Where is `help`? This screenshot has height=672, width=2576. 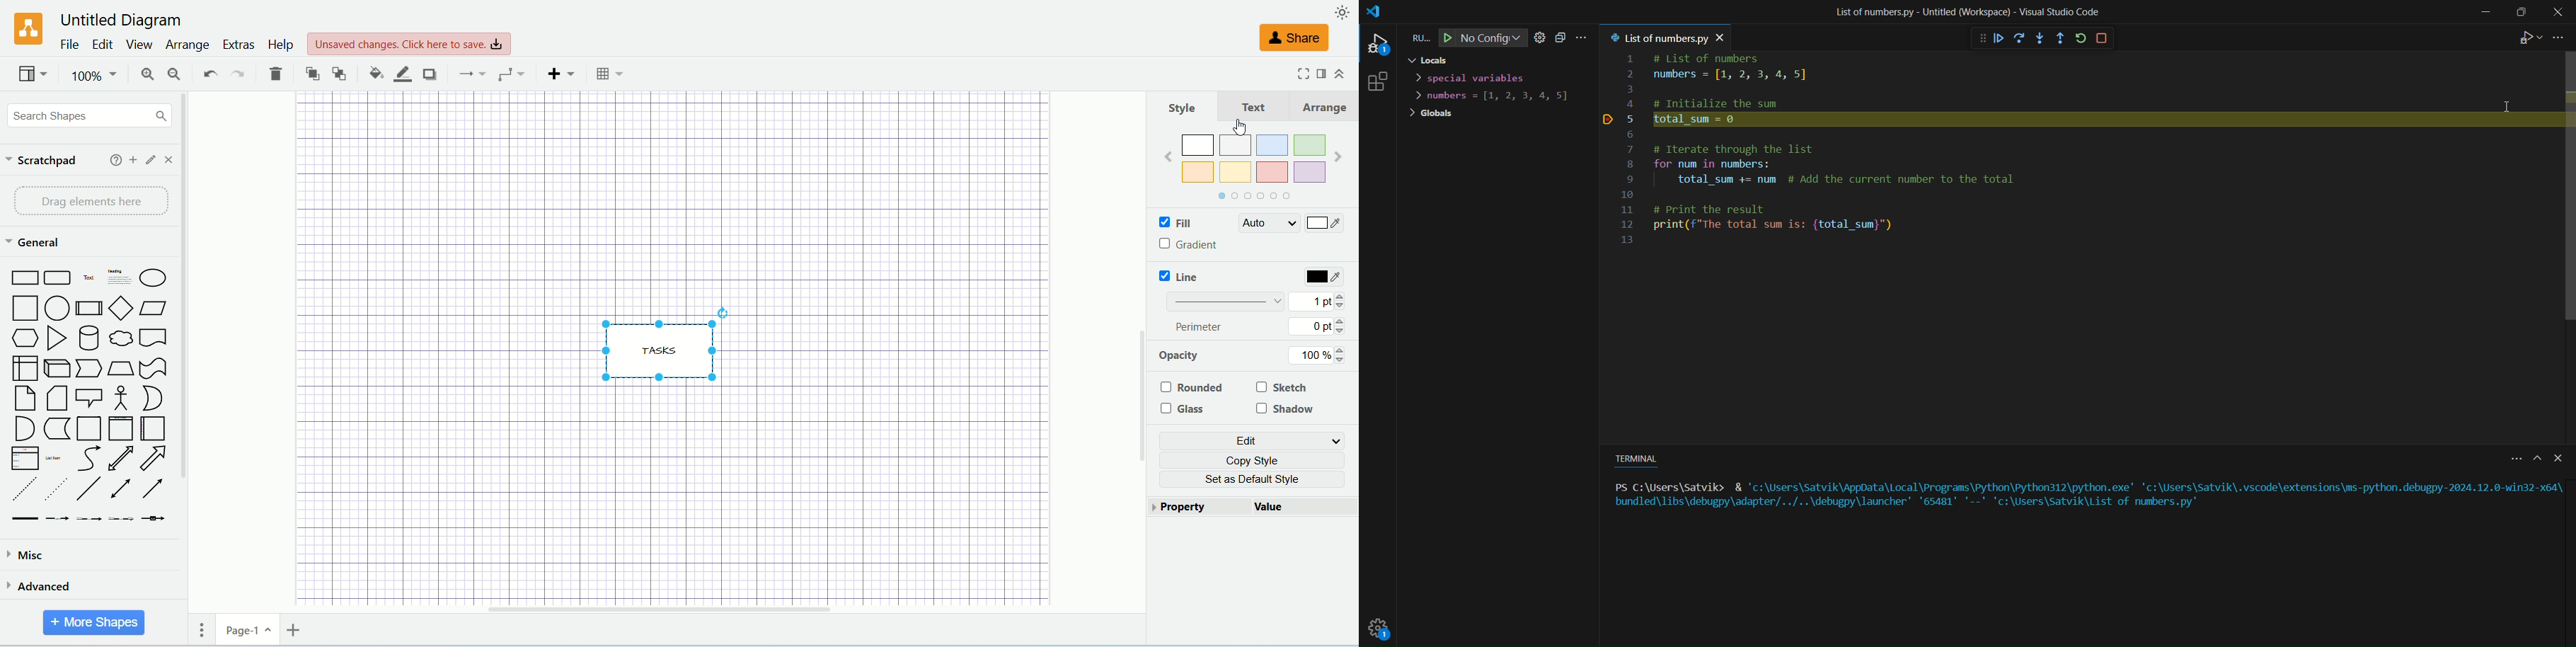
help is located at coordinates (279, 46).